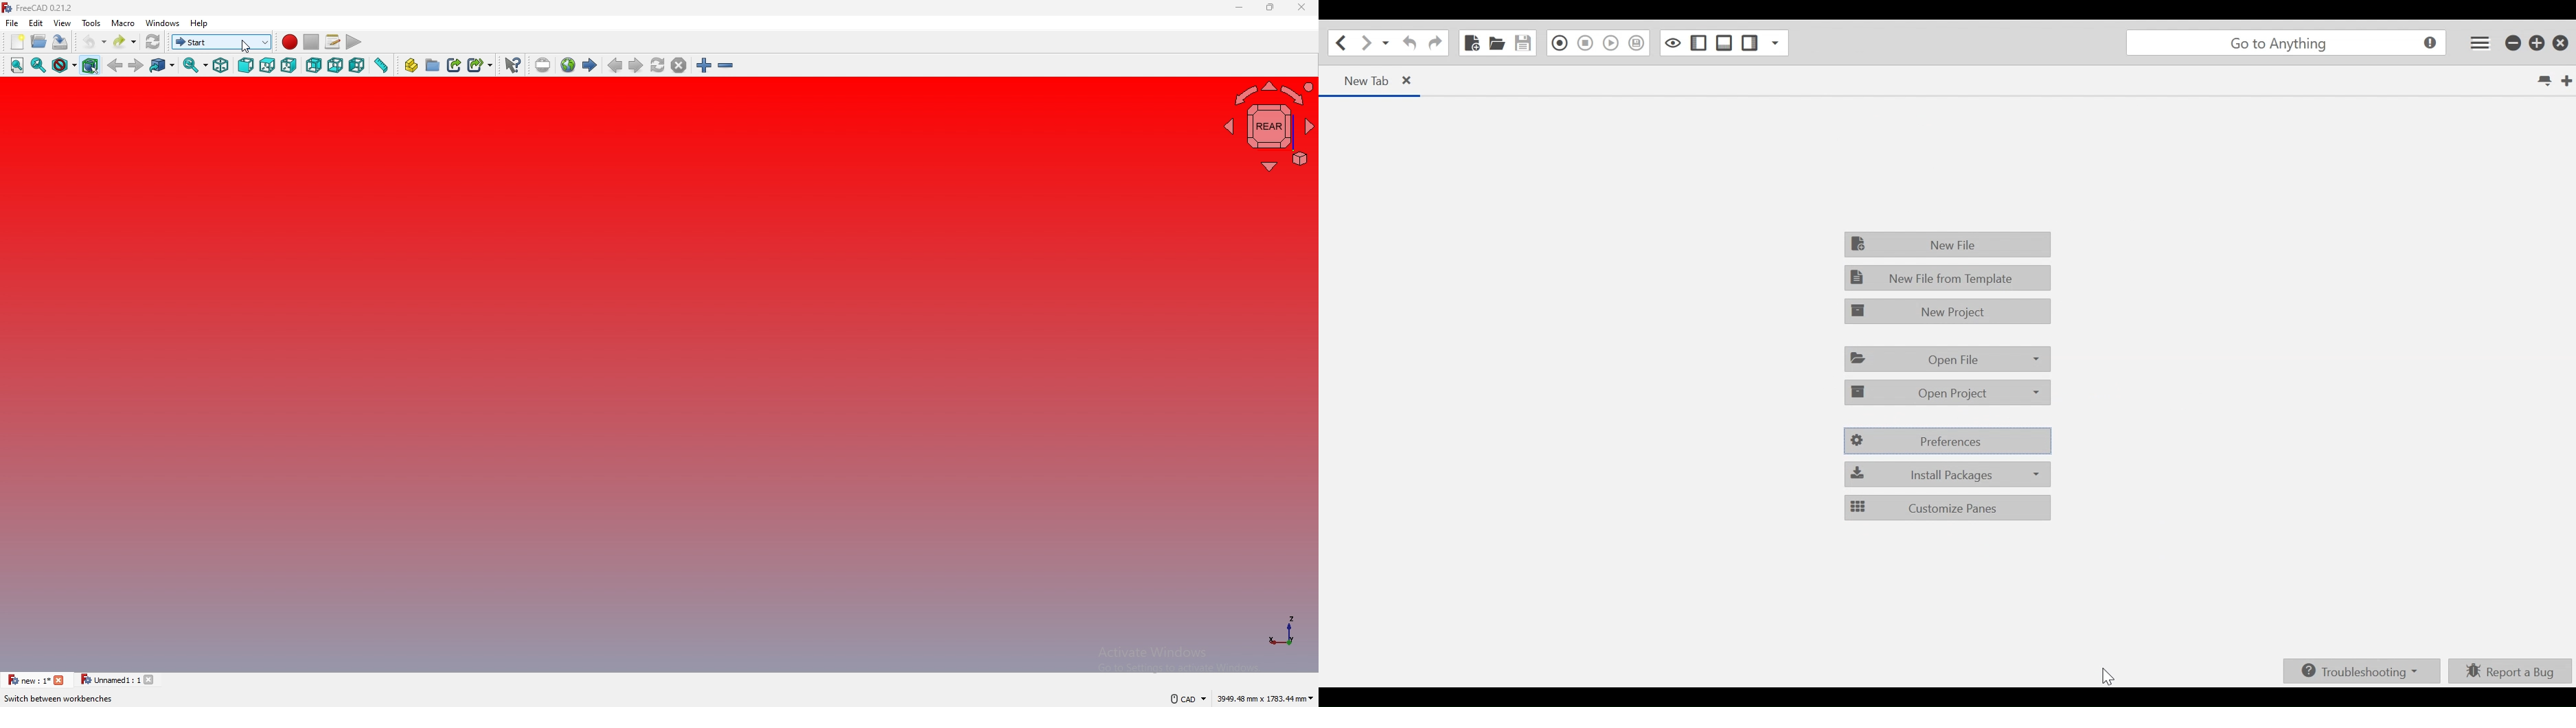 Image resolution: width=2576 pixels, height=728 pixels. I want to click on refresh, so click(154, 42).